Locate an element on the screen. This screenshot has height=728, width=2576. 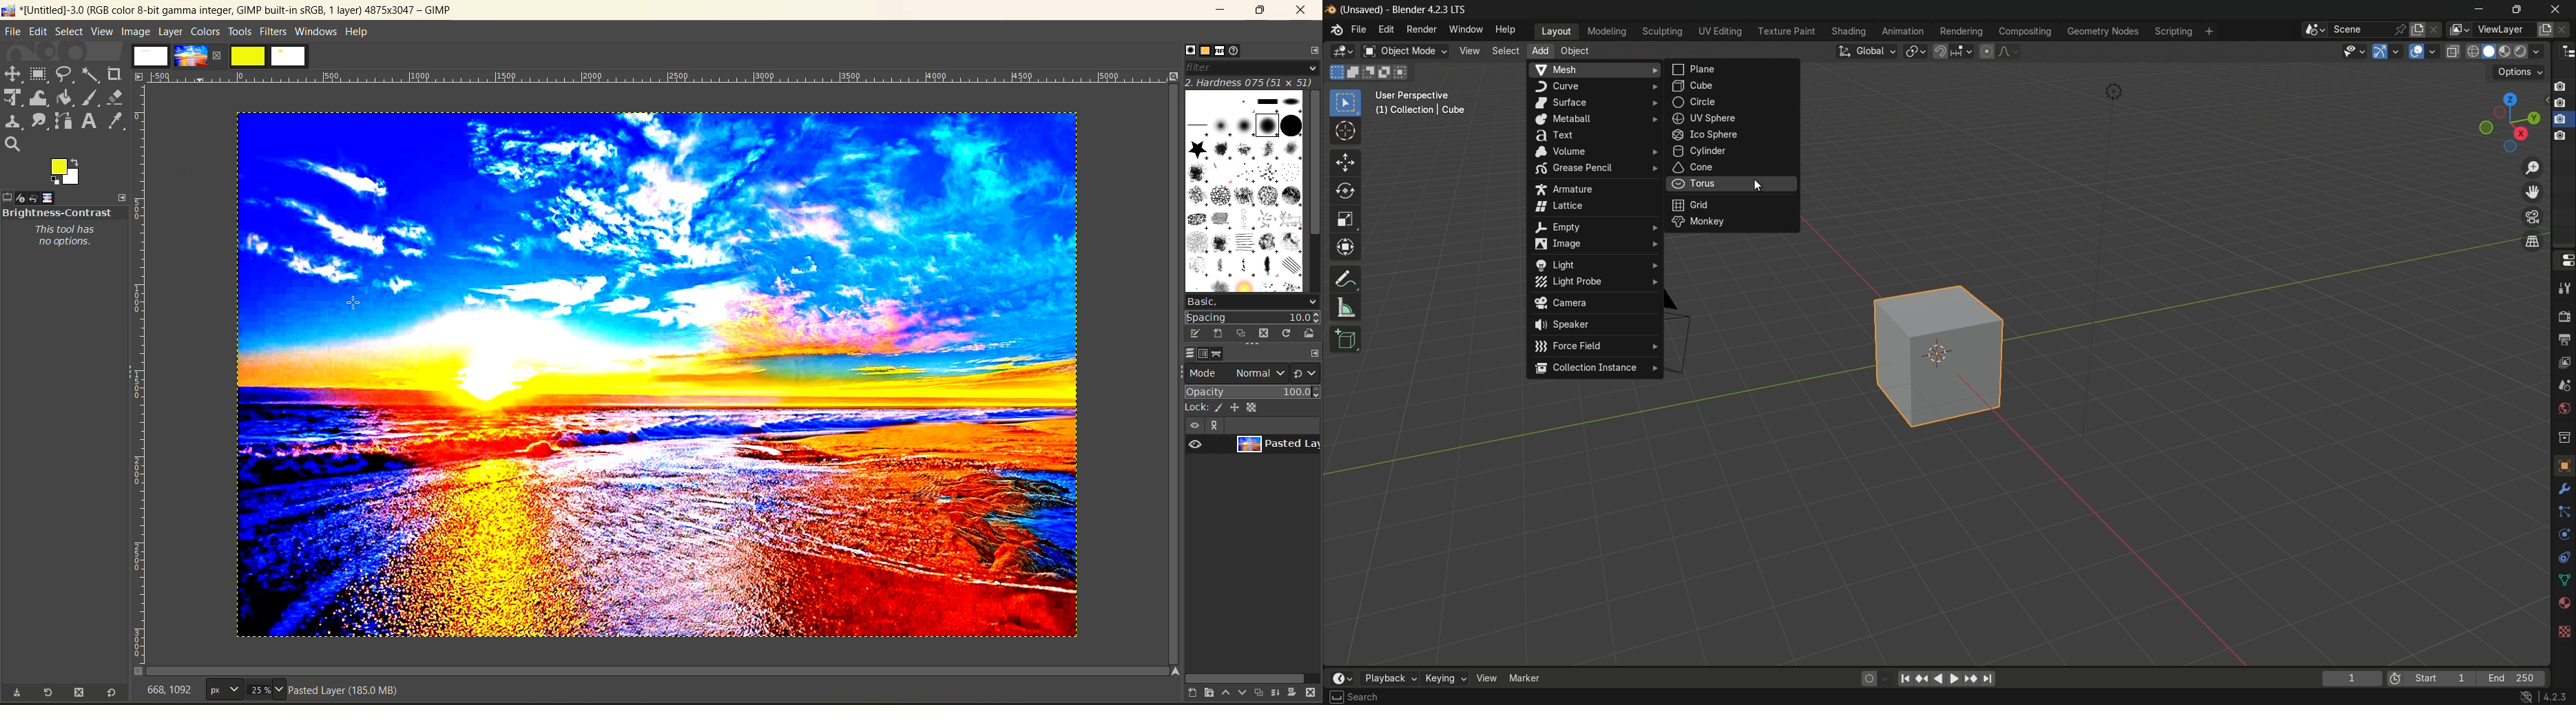
view is located at coordinates (2564, 365).